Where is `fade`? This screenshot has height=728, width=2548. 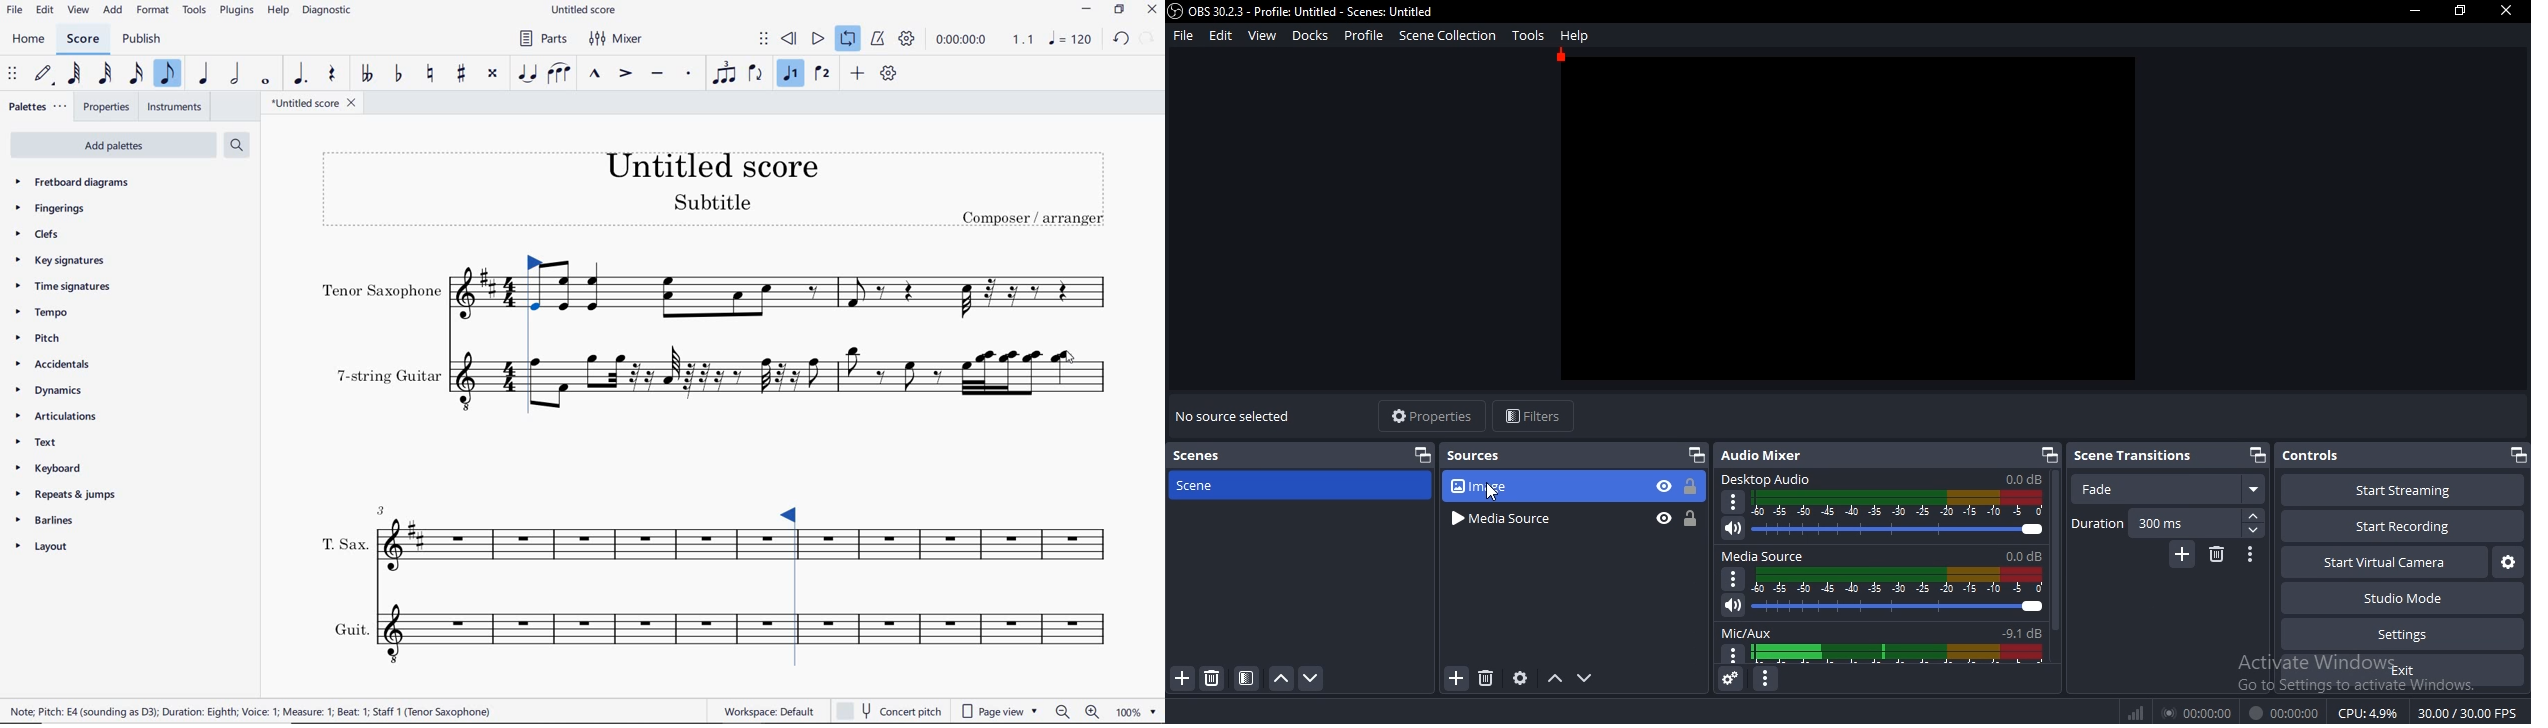 fade is located at coordinates (2172, 490).